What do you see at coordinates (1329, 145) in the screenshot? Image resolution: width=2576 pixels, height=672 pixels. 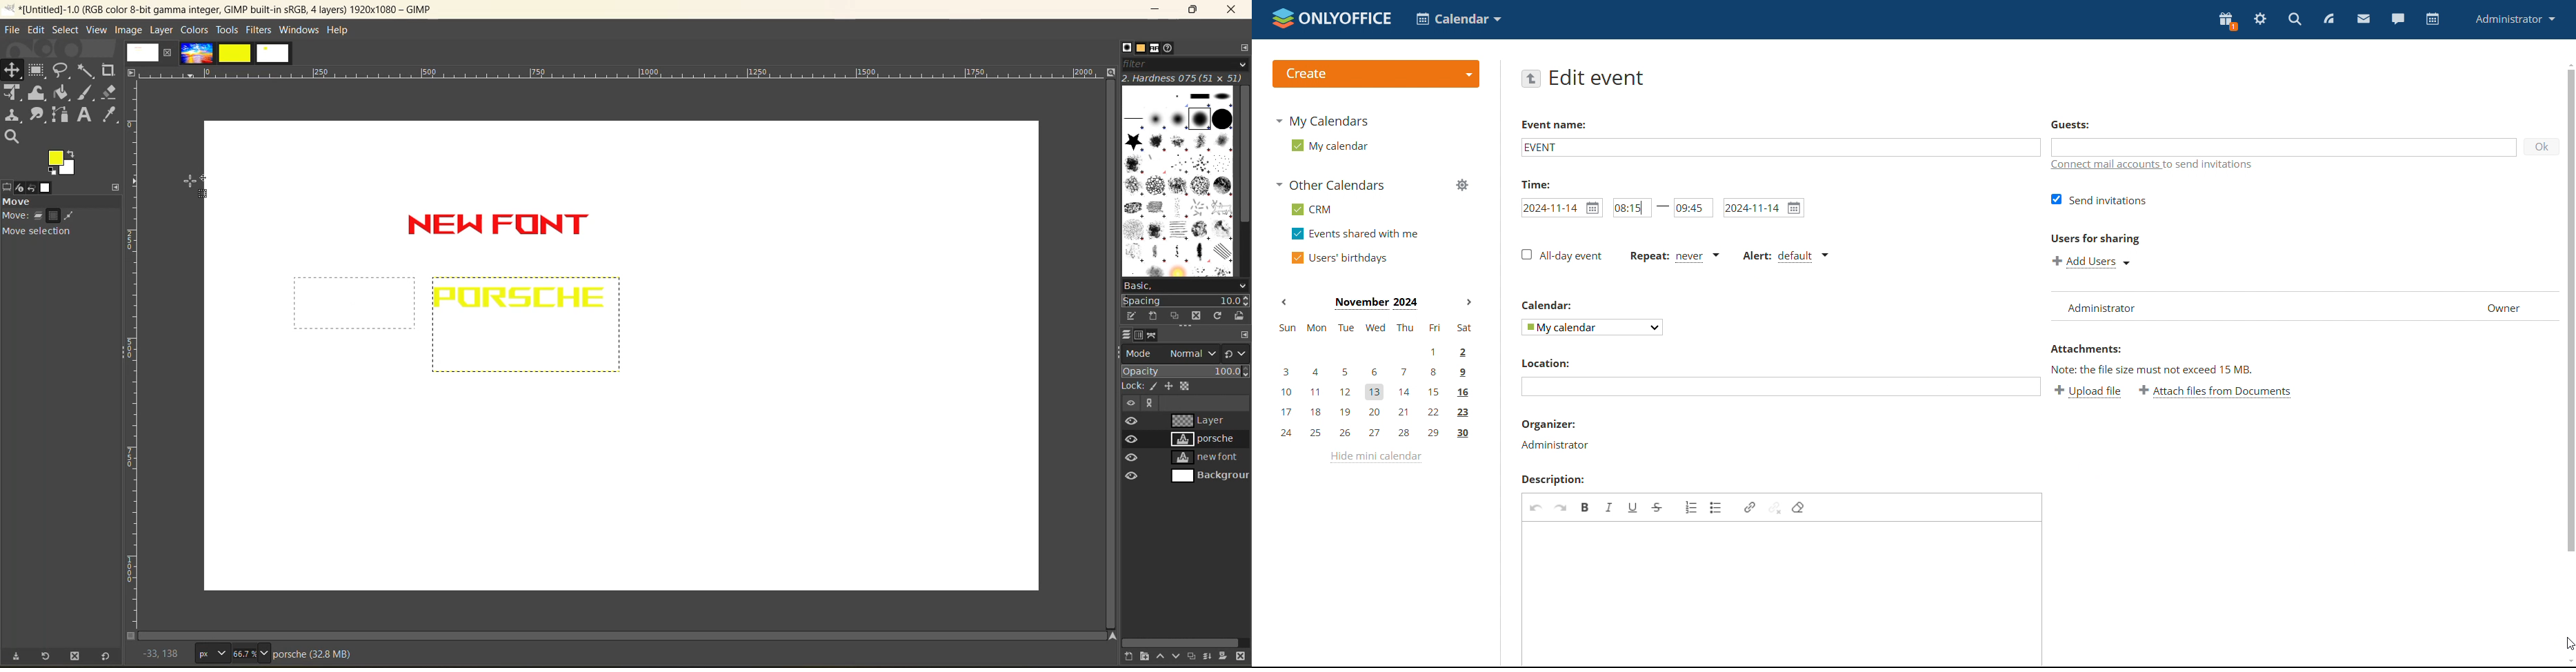 I see `my calendar` at bounding box center [1329, 145].